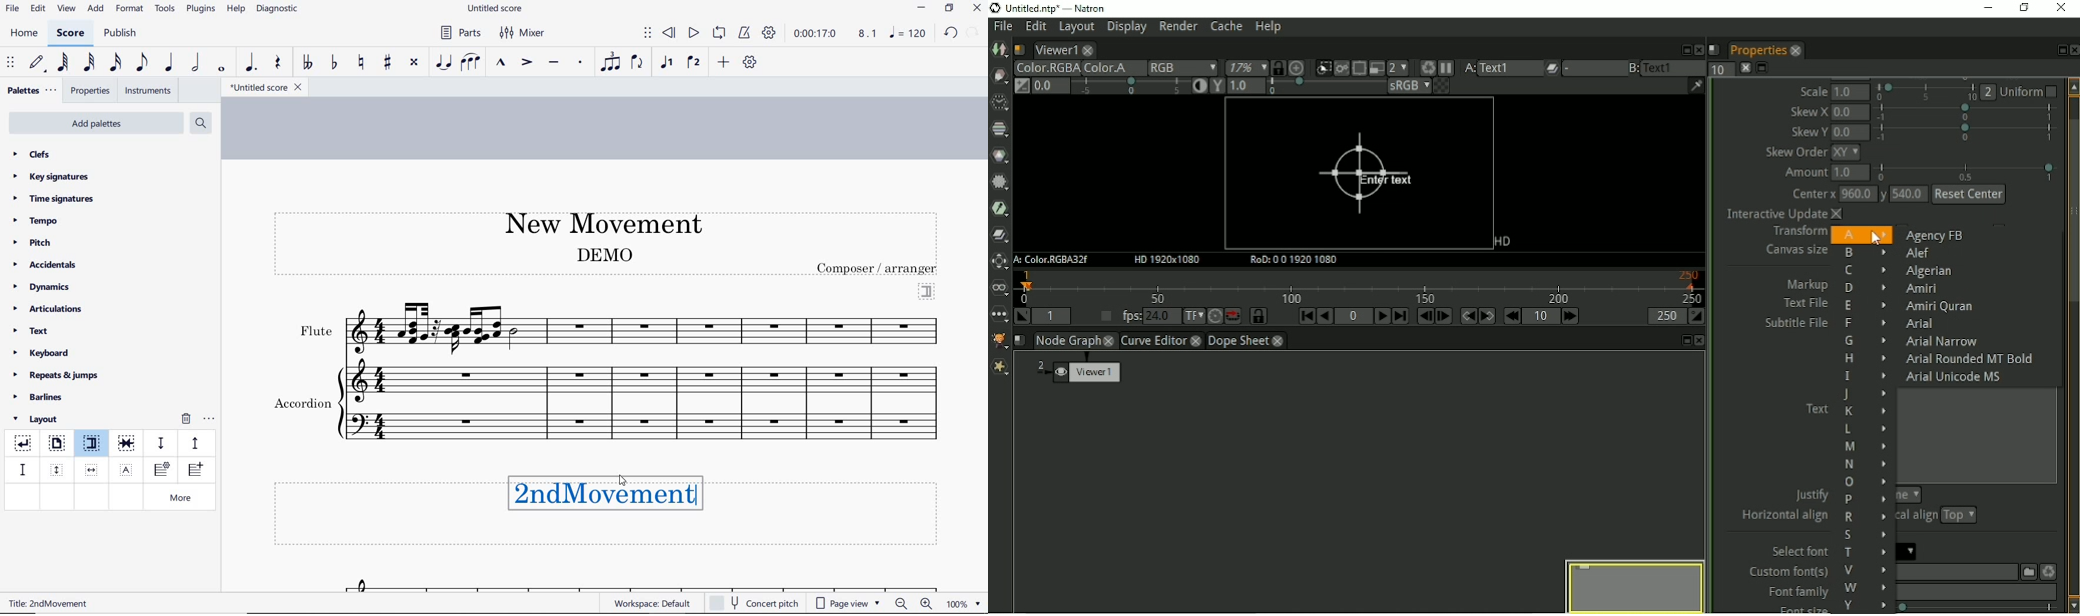 The height and width of the screenshot is (616, 2100). What do you see at coordinates (1808, 284) in the screenshot?
I see `Markup` at bounding box center [1808, 284].